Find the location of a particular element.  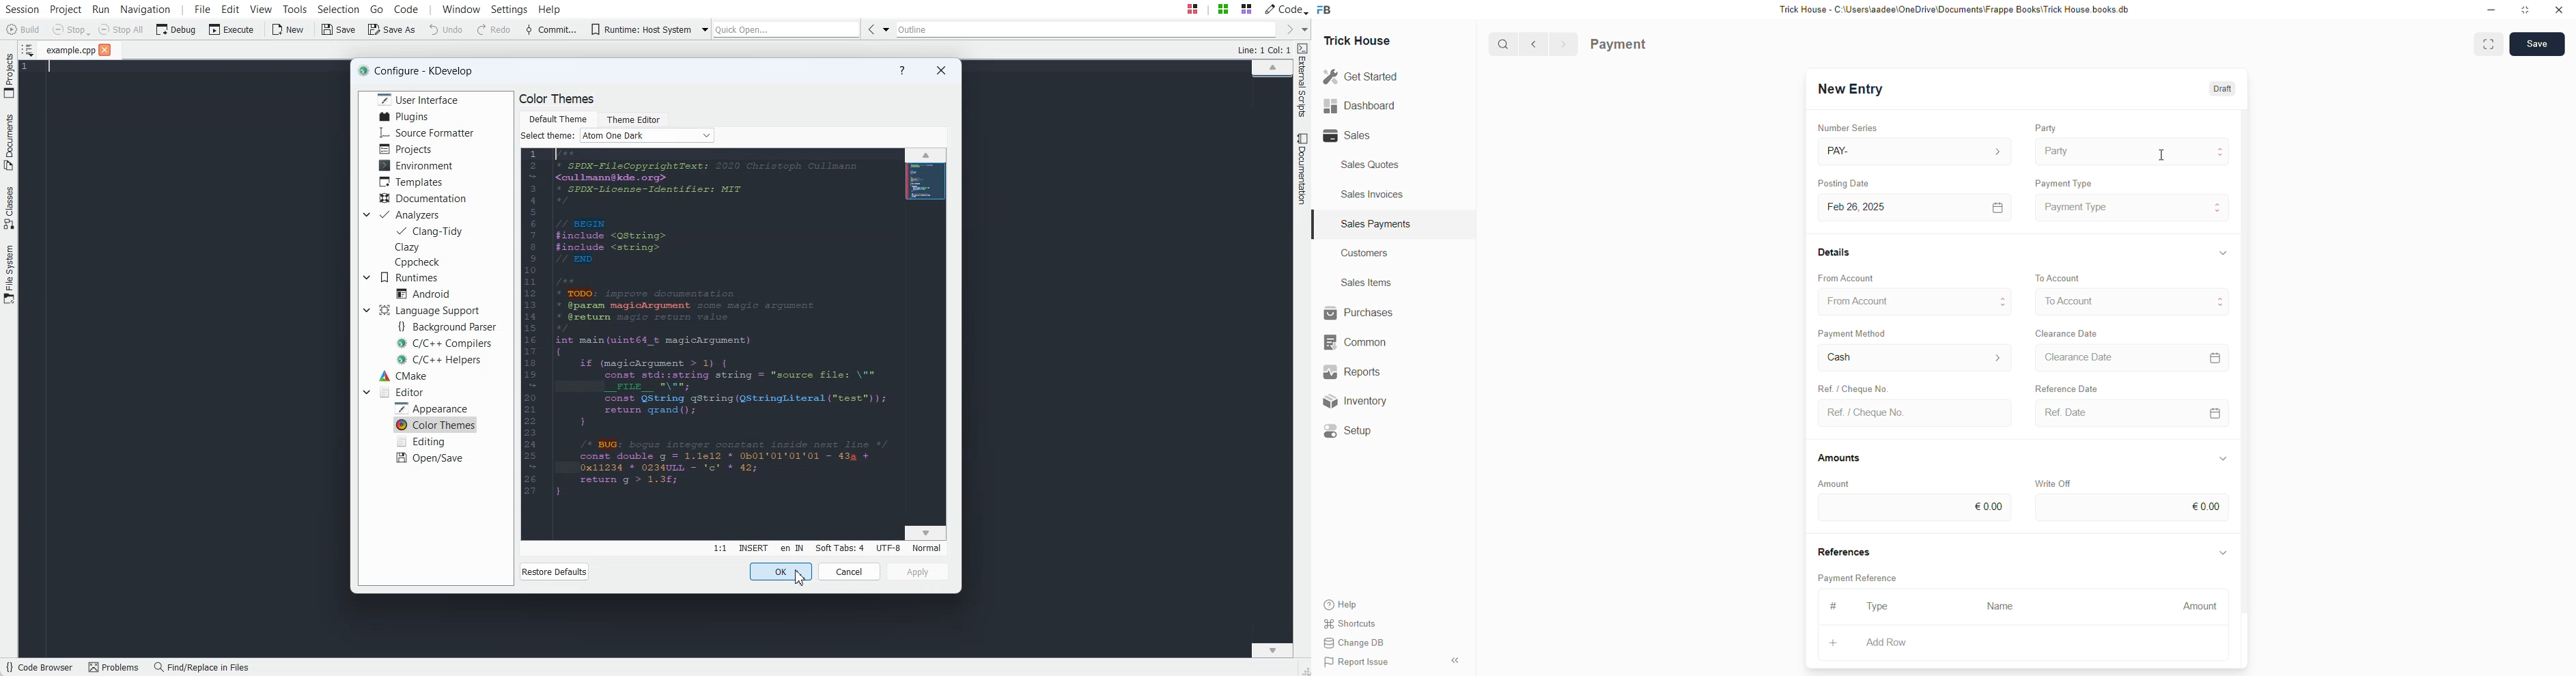

Sales Invoices is located at coordinates (1376, 194).